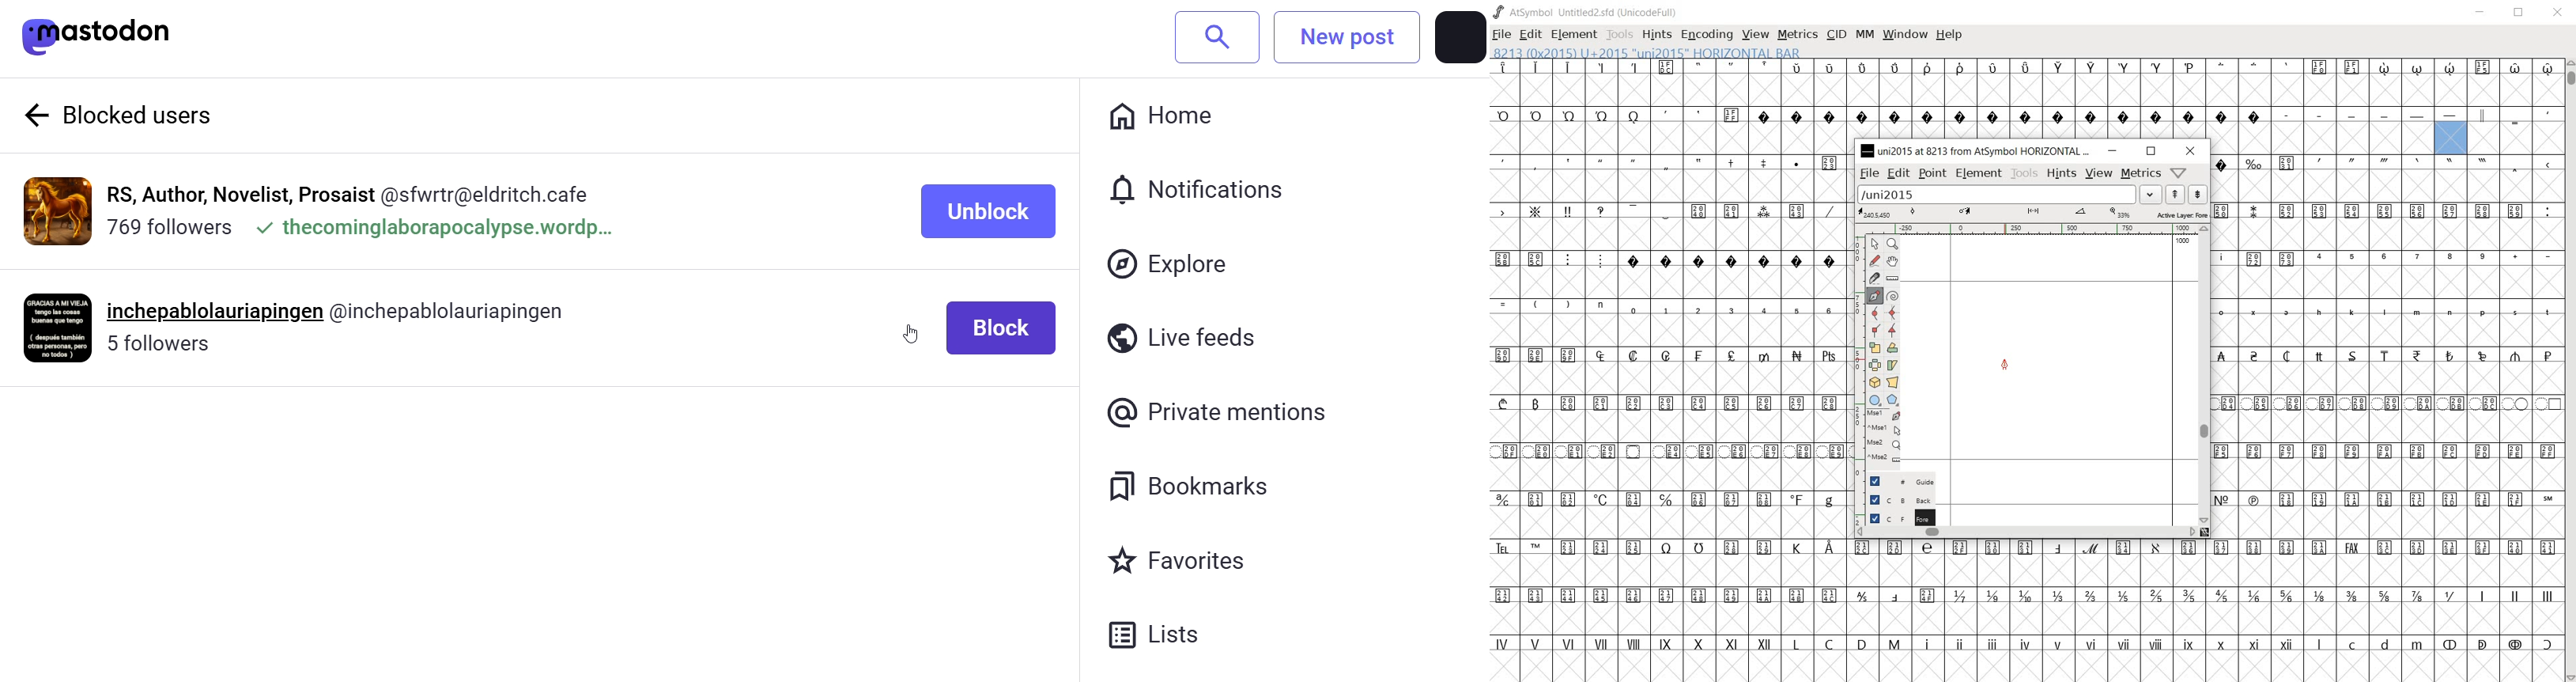 The height and width of the screenshot is (700, 2576). Describe the element at coordinates (1800, 35) in the screenshot. I see `METRICS` at that location.